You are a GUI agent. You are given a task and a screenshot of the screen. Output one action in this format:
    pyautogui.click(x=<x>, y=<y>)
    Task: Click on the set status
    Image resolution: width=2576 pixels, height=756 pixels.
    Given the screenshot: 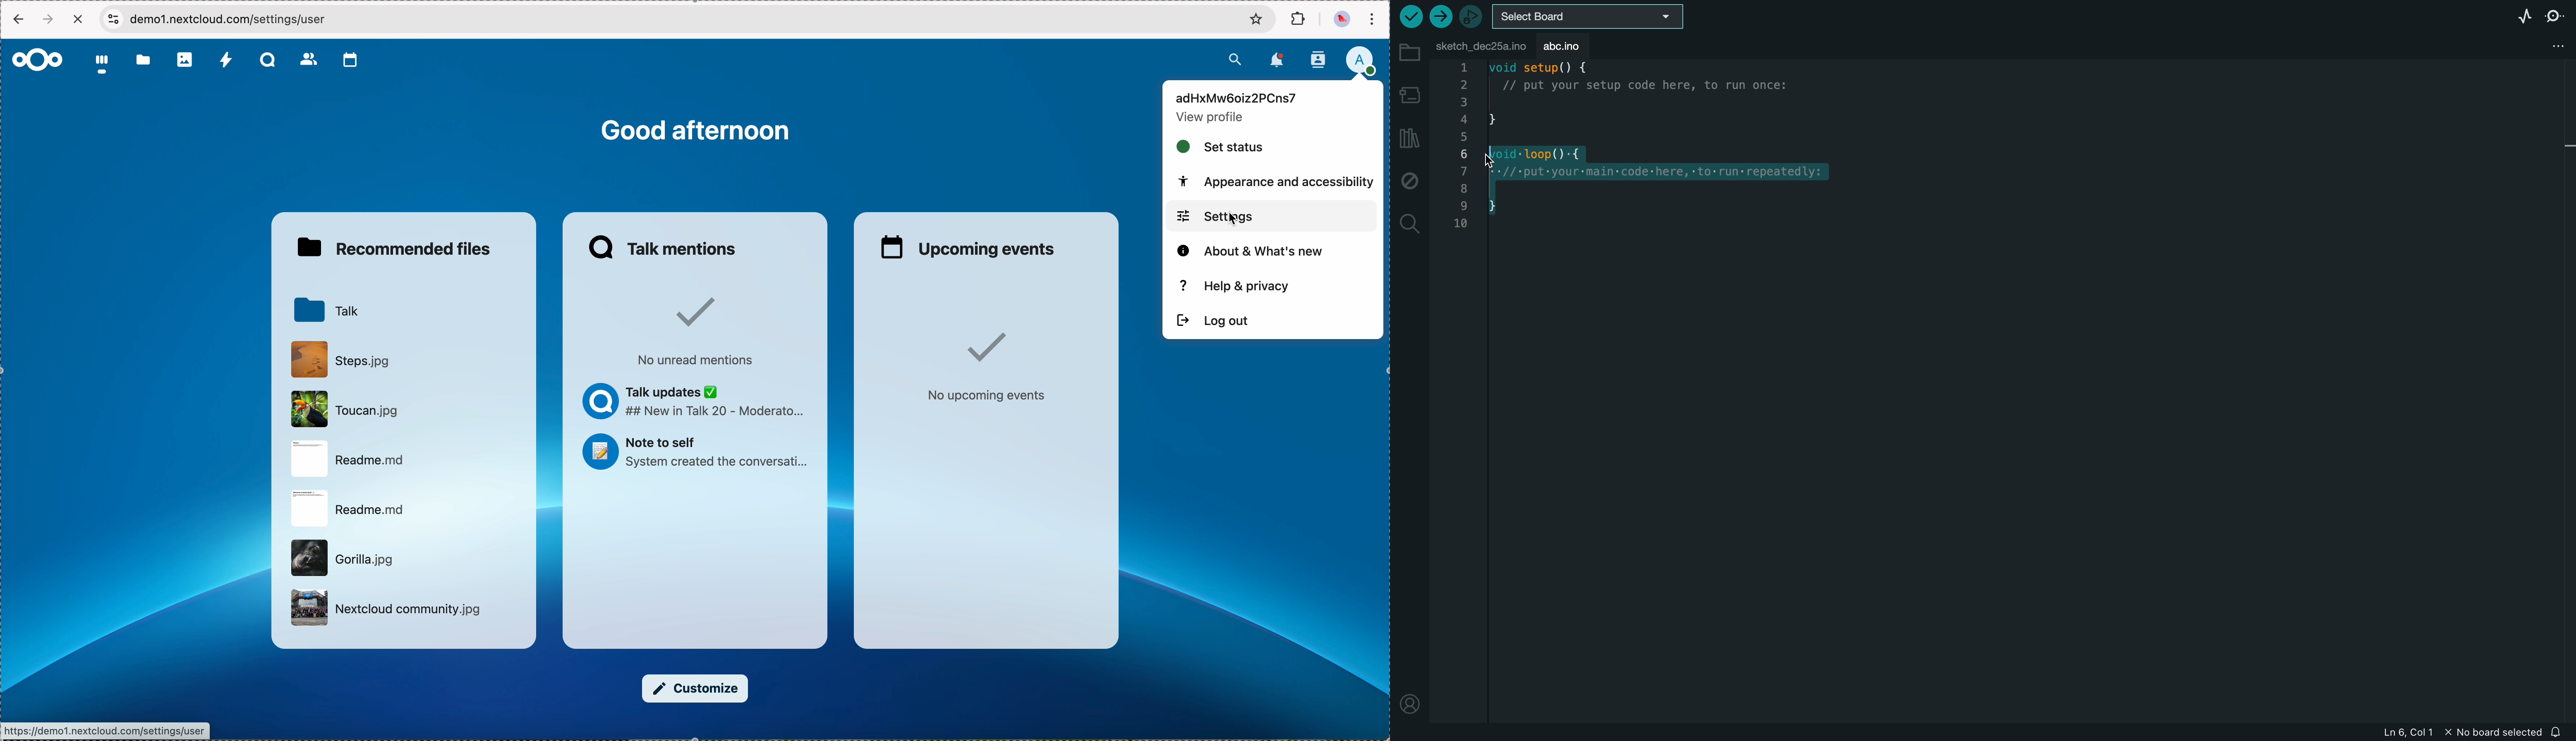 What is the action you would take?
    pyautogui.click(x=1221, y=147)
    